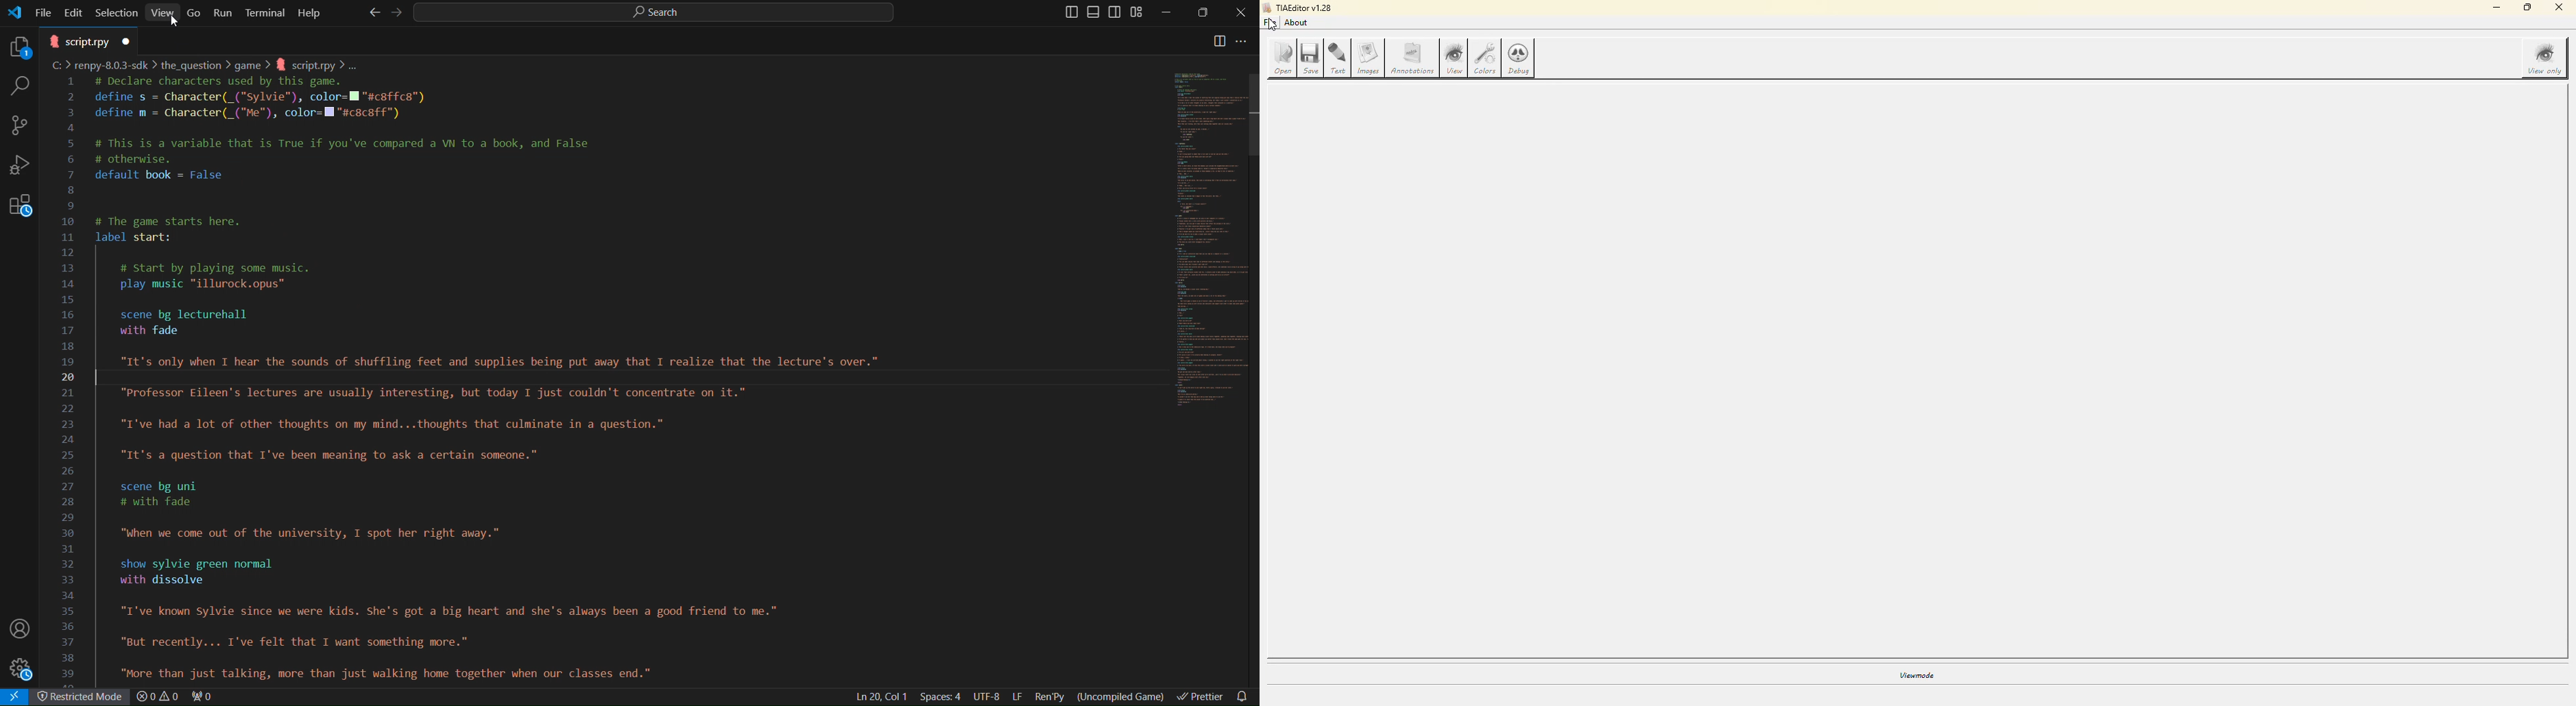  What do you see at coordinates (83, 698) in the screenshot?
I see `Restricted Mode` at bounding box center [83, 698].